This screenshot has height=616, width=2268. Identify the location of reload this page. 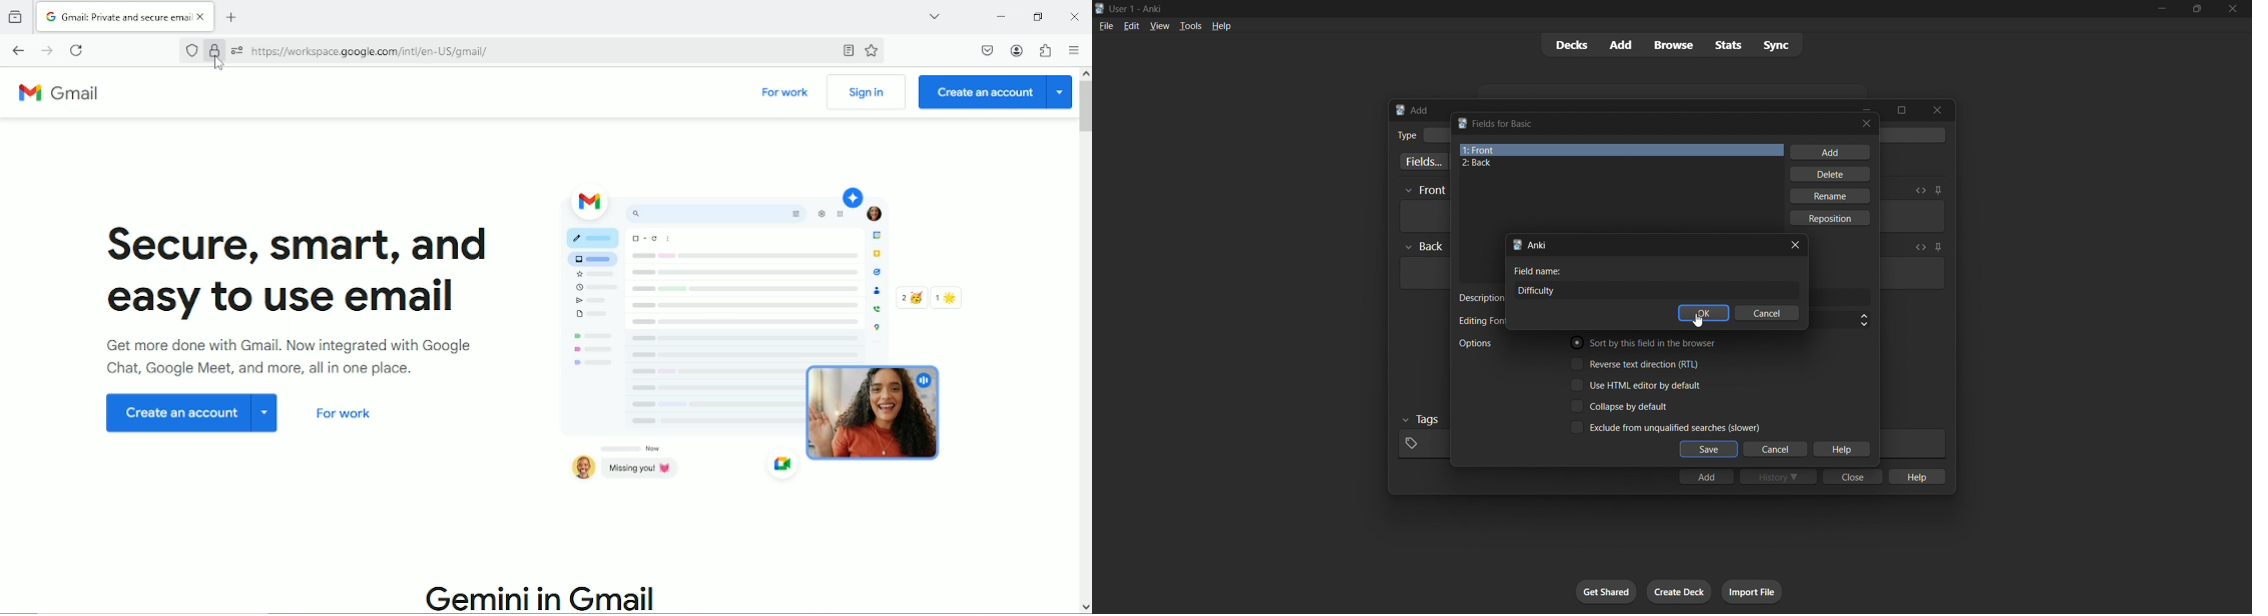
(77, 50).